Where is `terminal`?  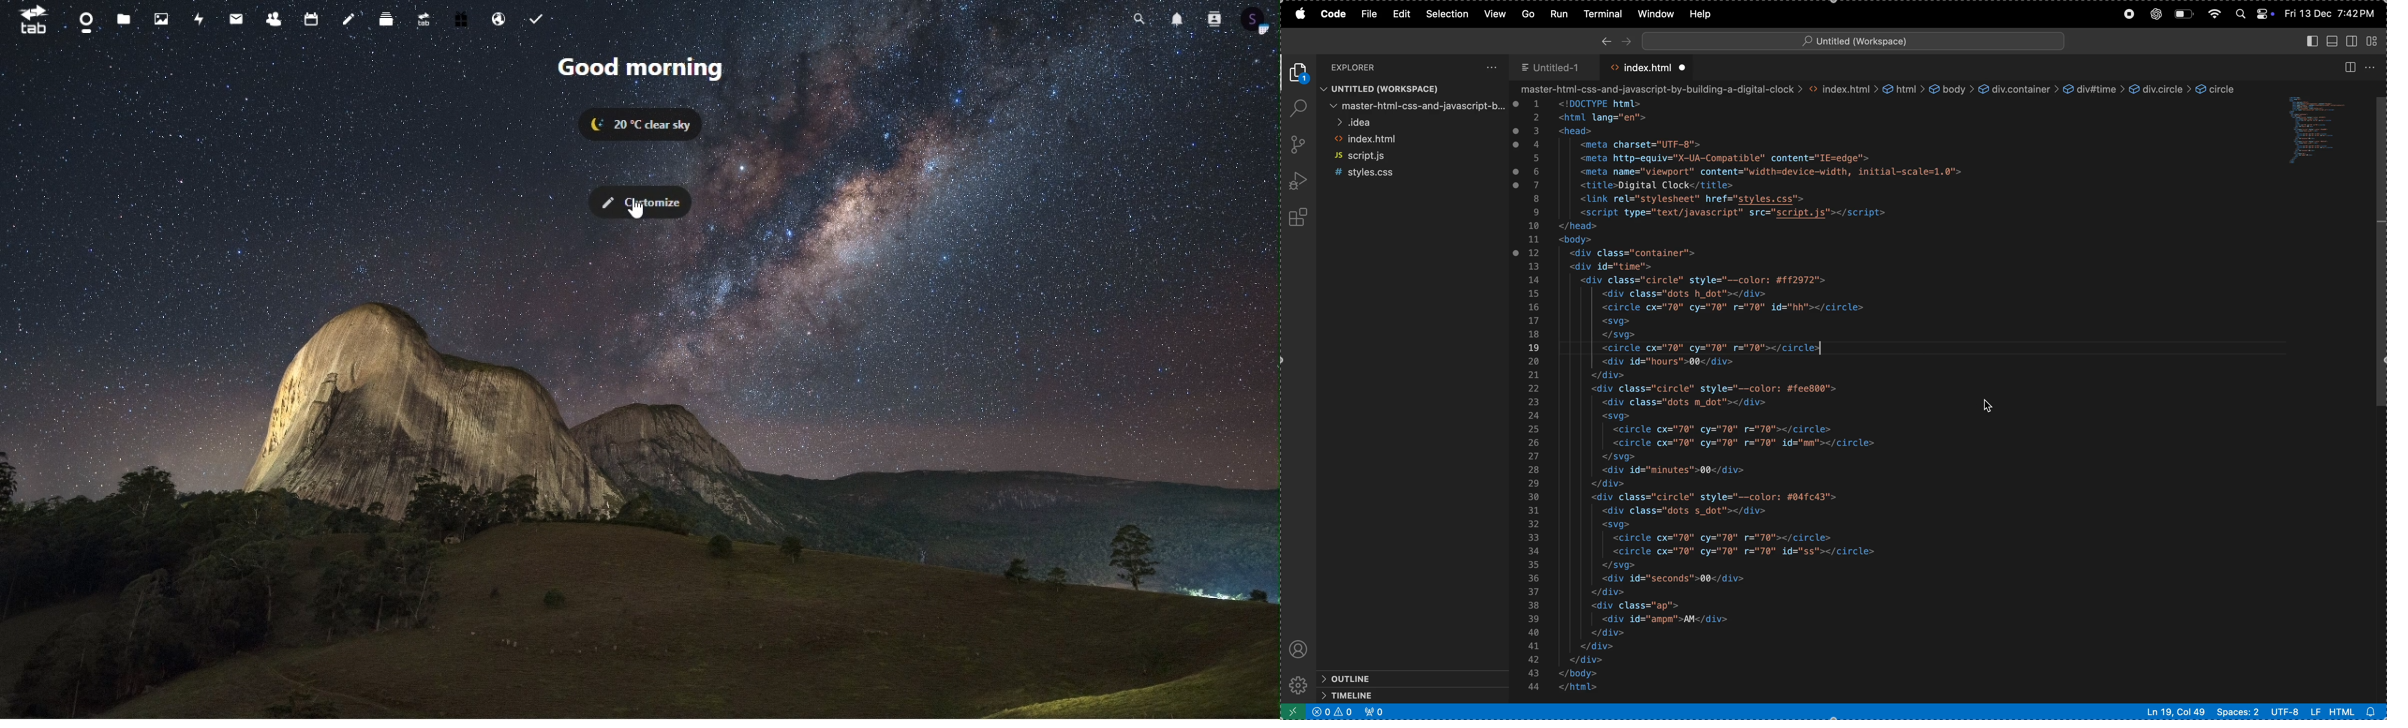
terminal is located at coordinates (1604, 13).